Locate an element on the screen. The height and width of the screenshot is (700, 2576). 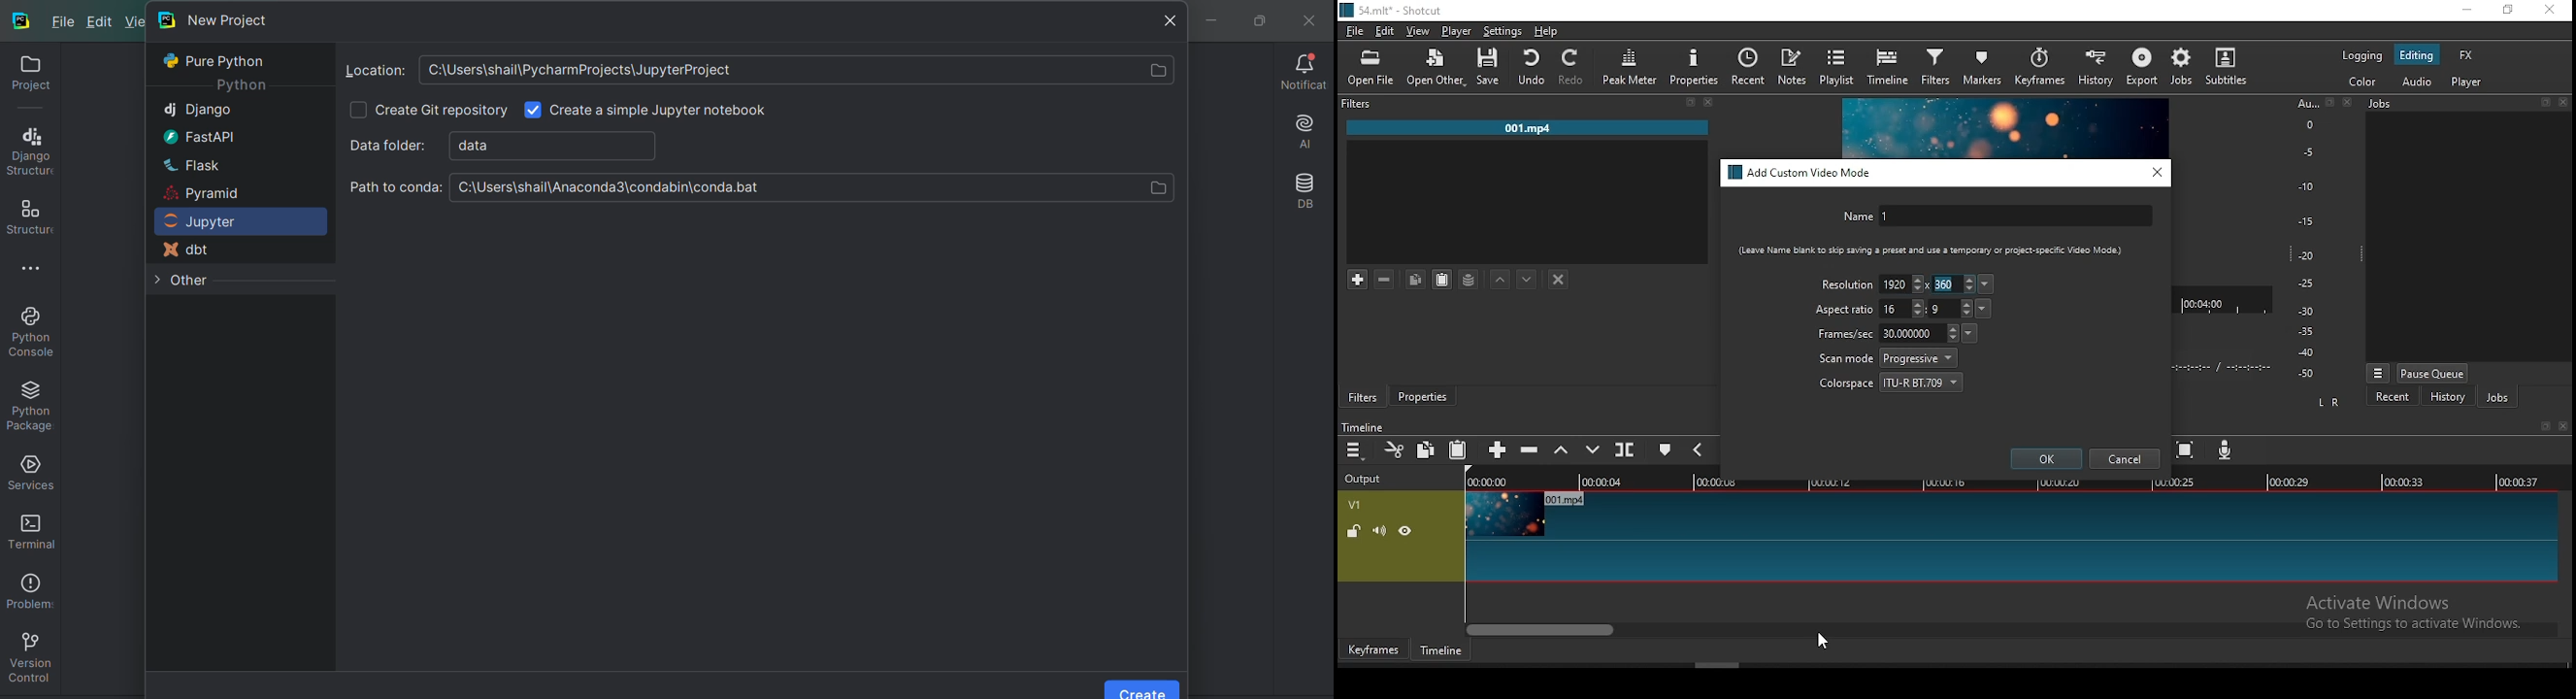
-50 is located at coordinates (2306, 374).